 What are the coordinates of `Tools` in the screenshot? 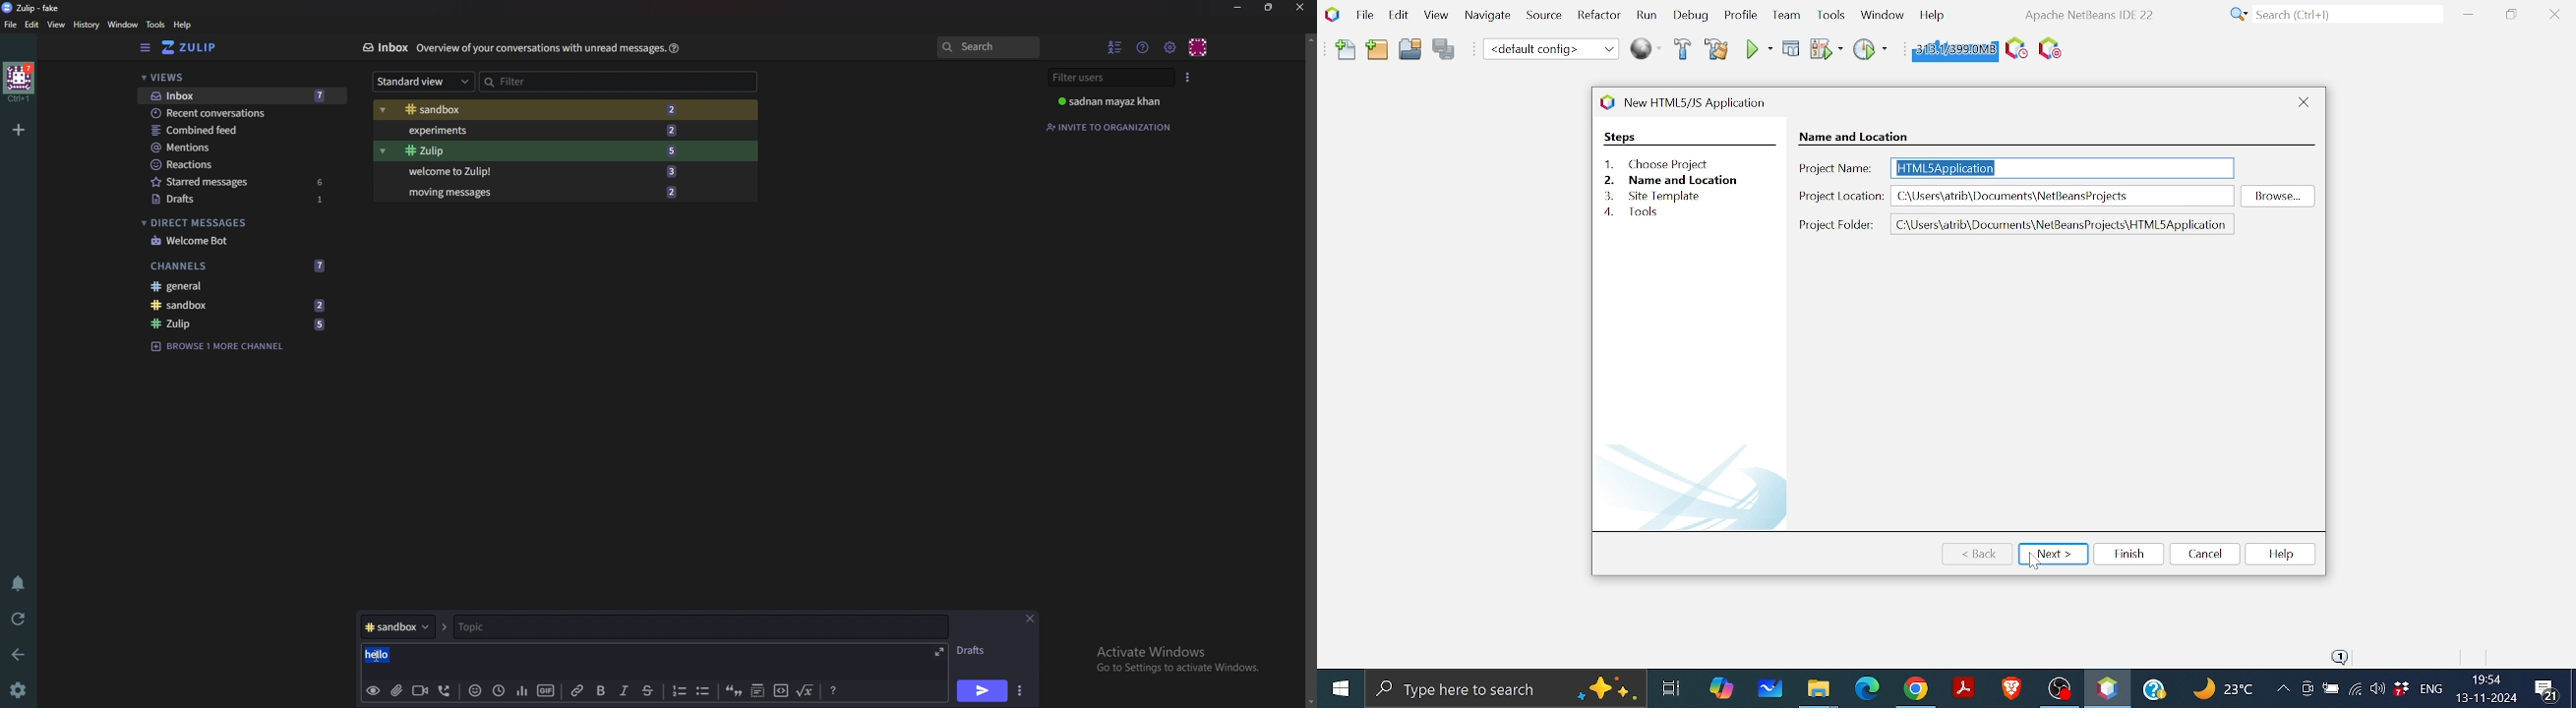 It's located at (157, 25).